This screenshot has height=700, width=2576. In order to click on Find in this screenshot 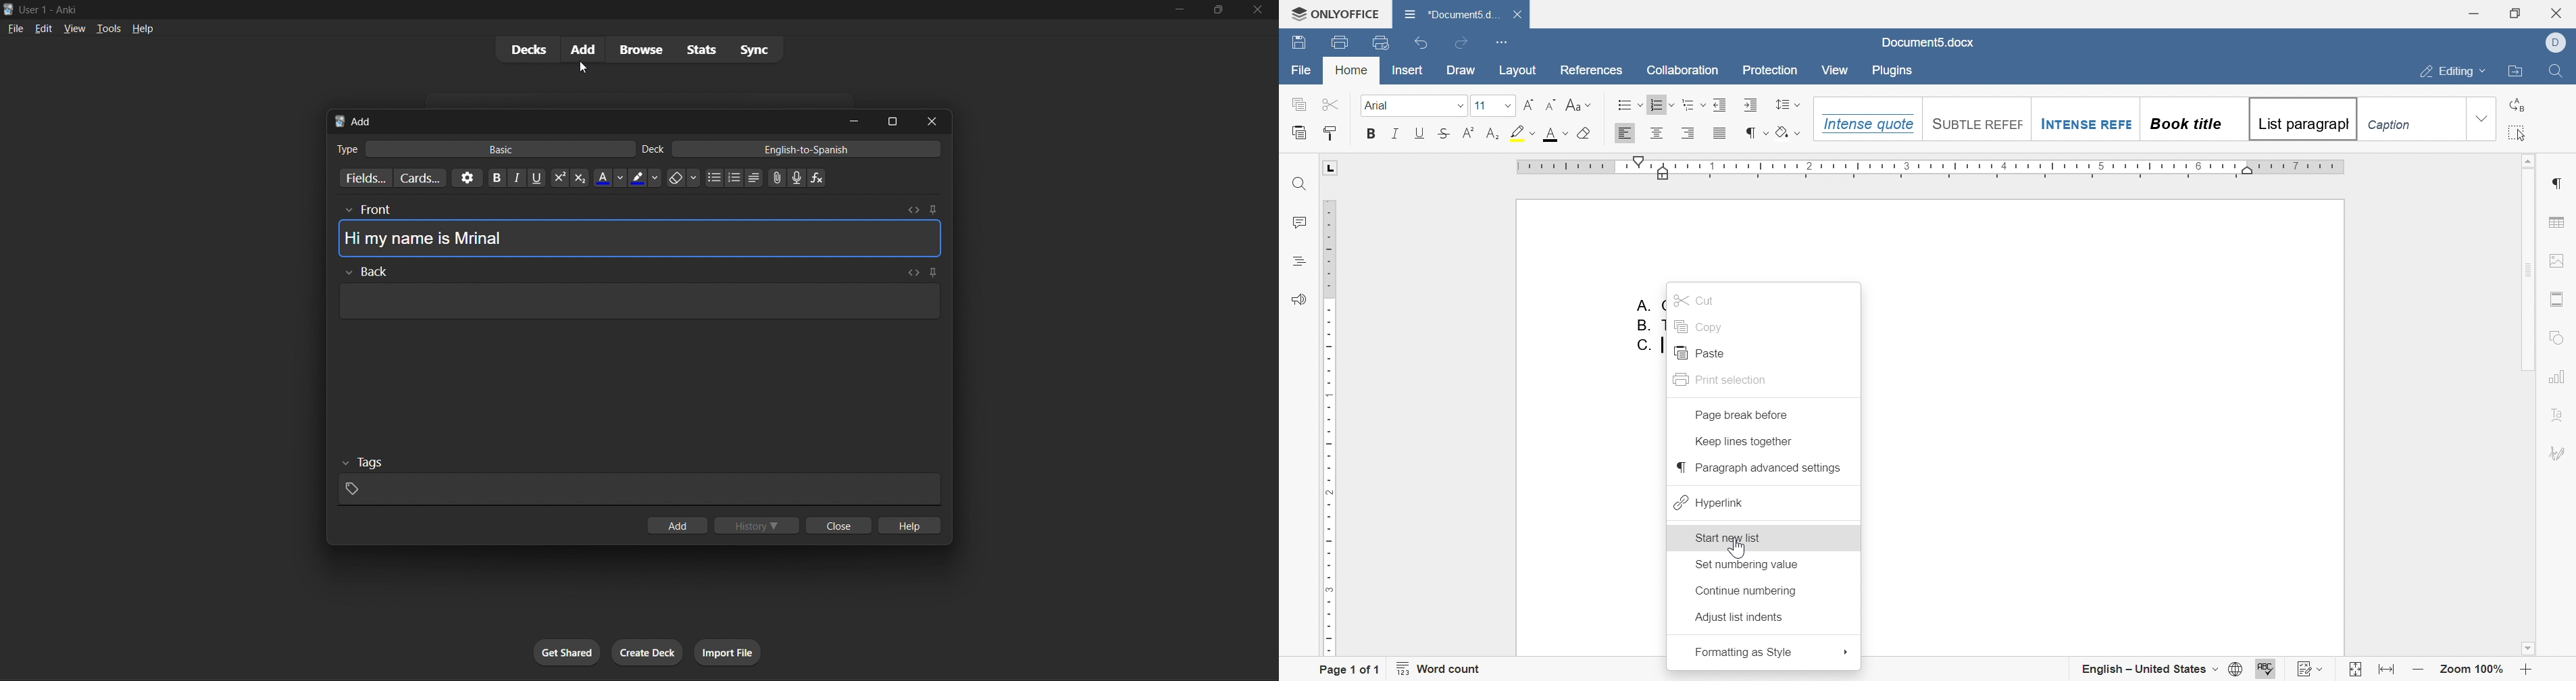, I will do `click(1298, 184)`.